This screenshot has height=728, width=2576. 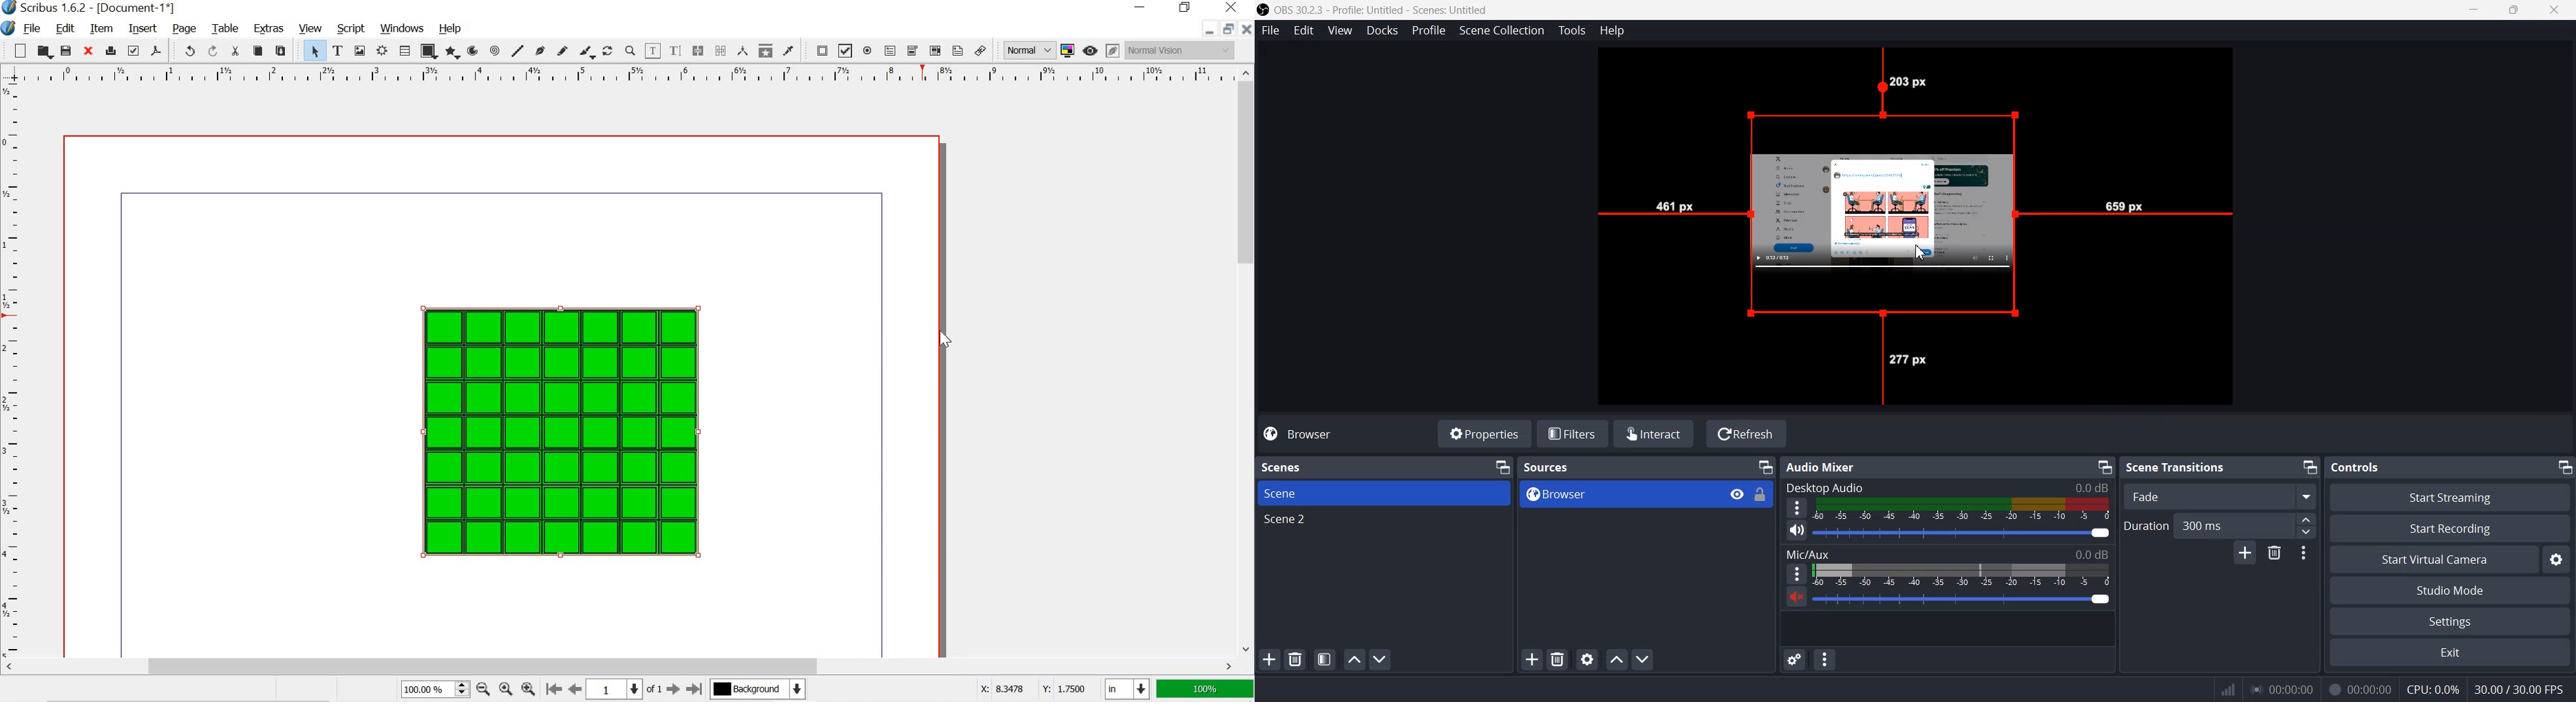 What do you see at coordinates (2177, 467) in the screenshot?
I see `Scene Transitions` at bounding box center [2177, 467].